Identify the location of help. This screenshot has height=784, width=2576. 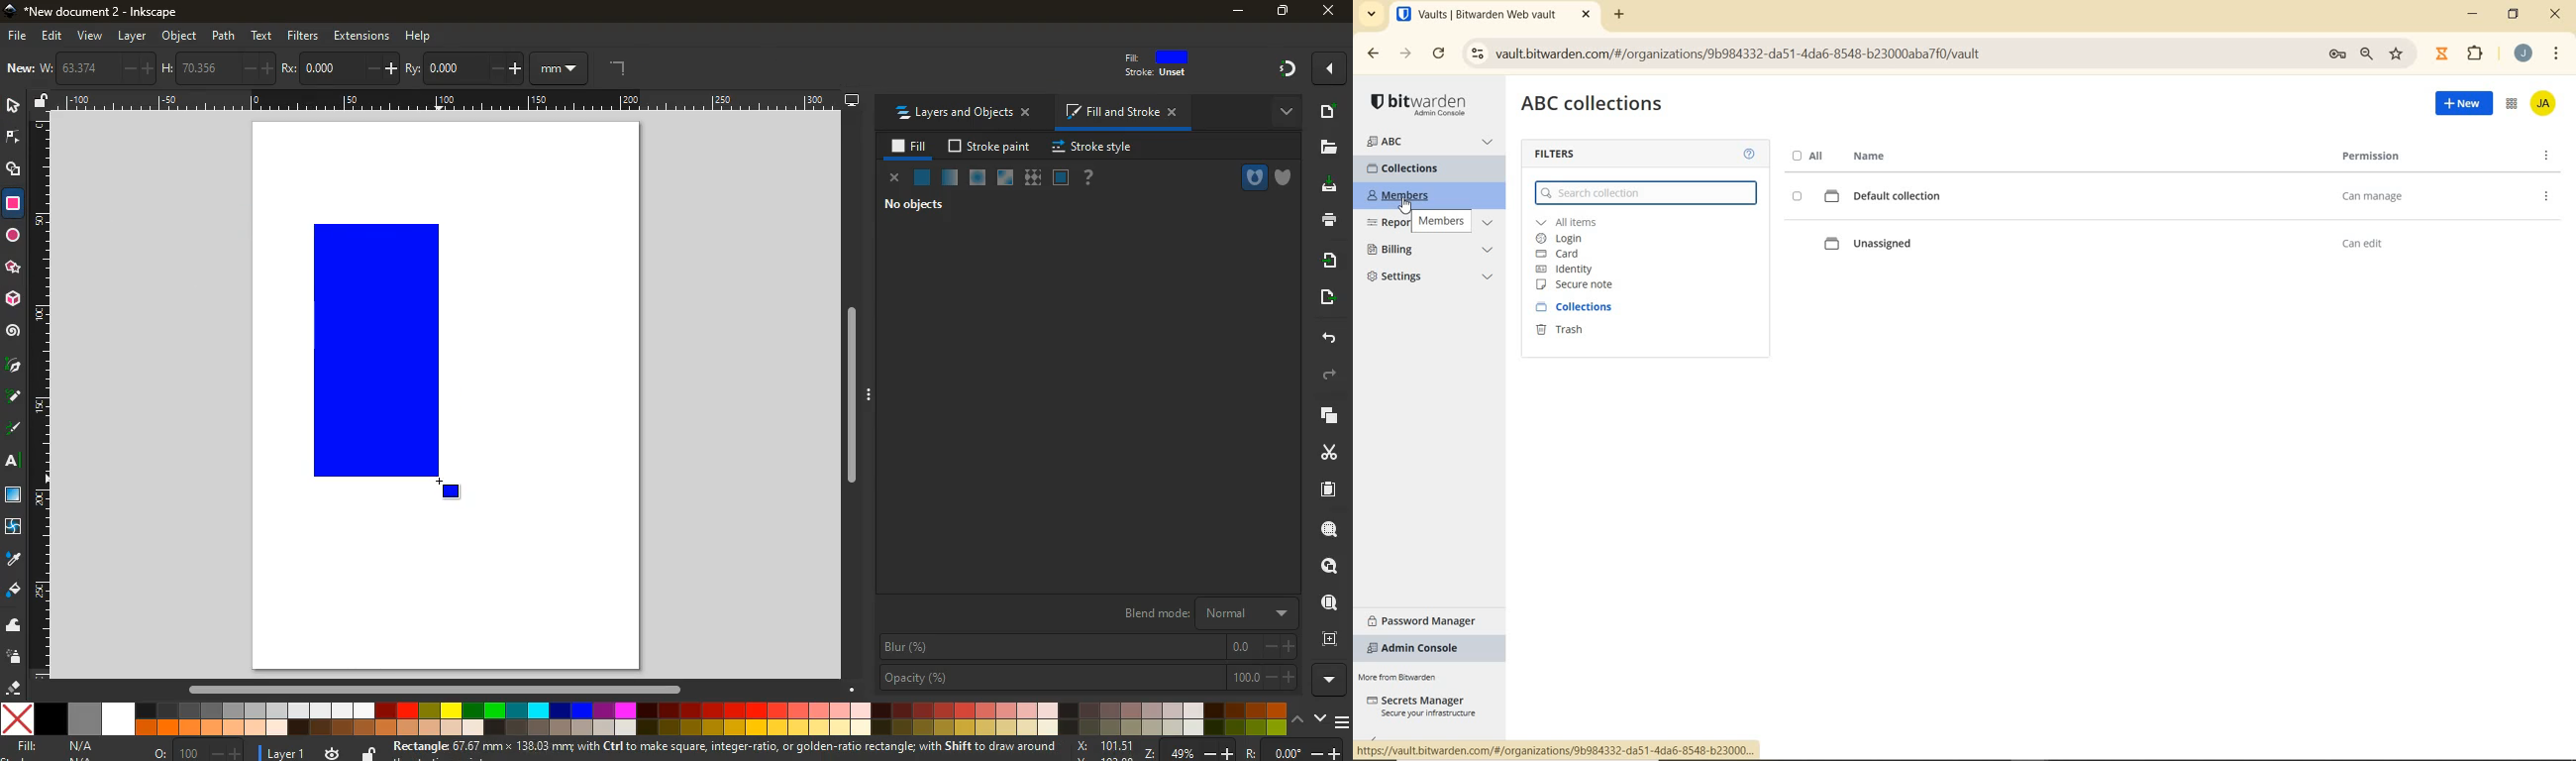
(420, 37).